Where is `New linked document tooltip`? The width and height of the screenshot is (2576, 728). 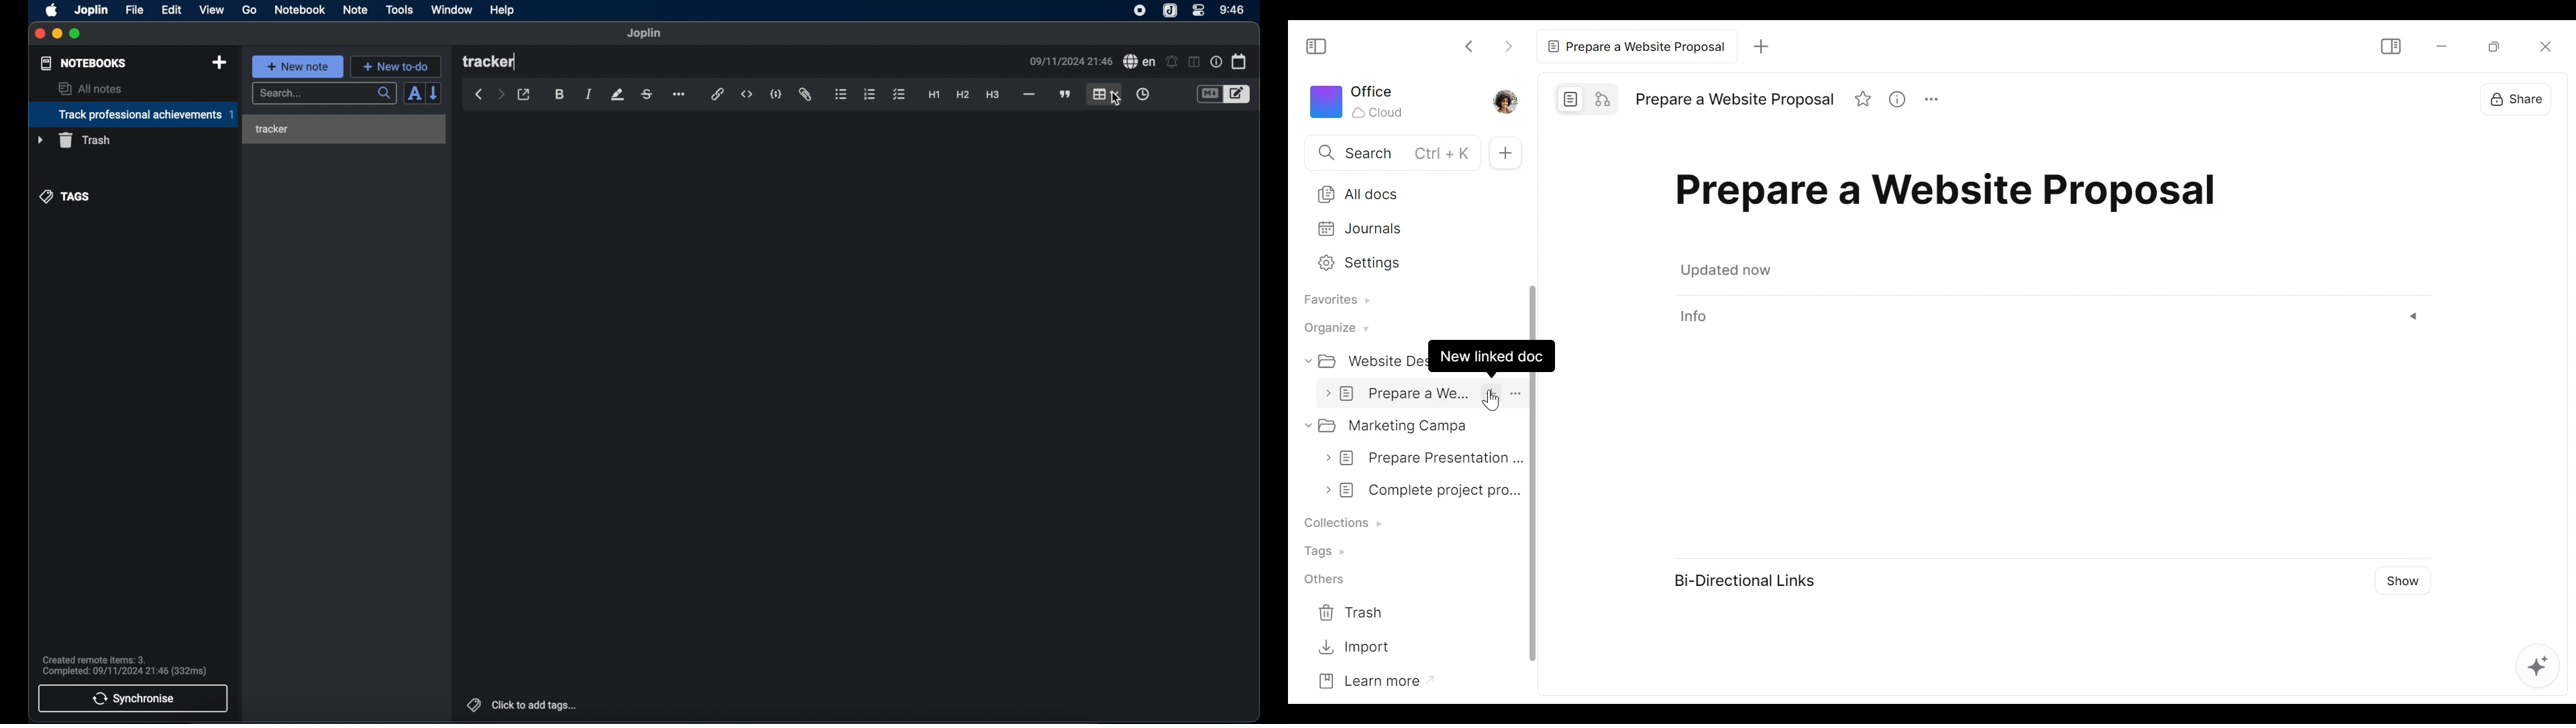 New linked document tooltip is located at coordinates (1492, 356).